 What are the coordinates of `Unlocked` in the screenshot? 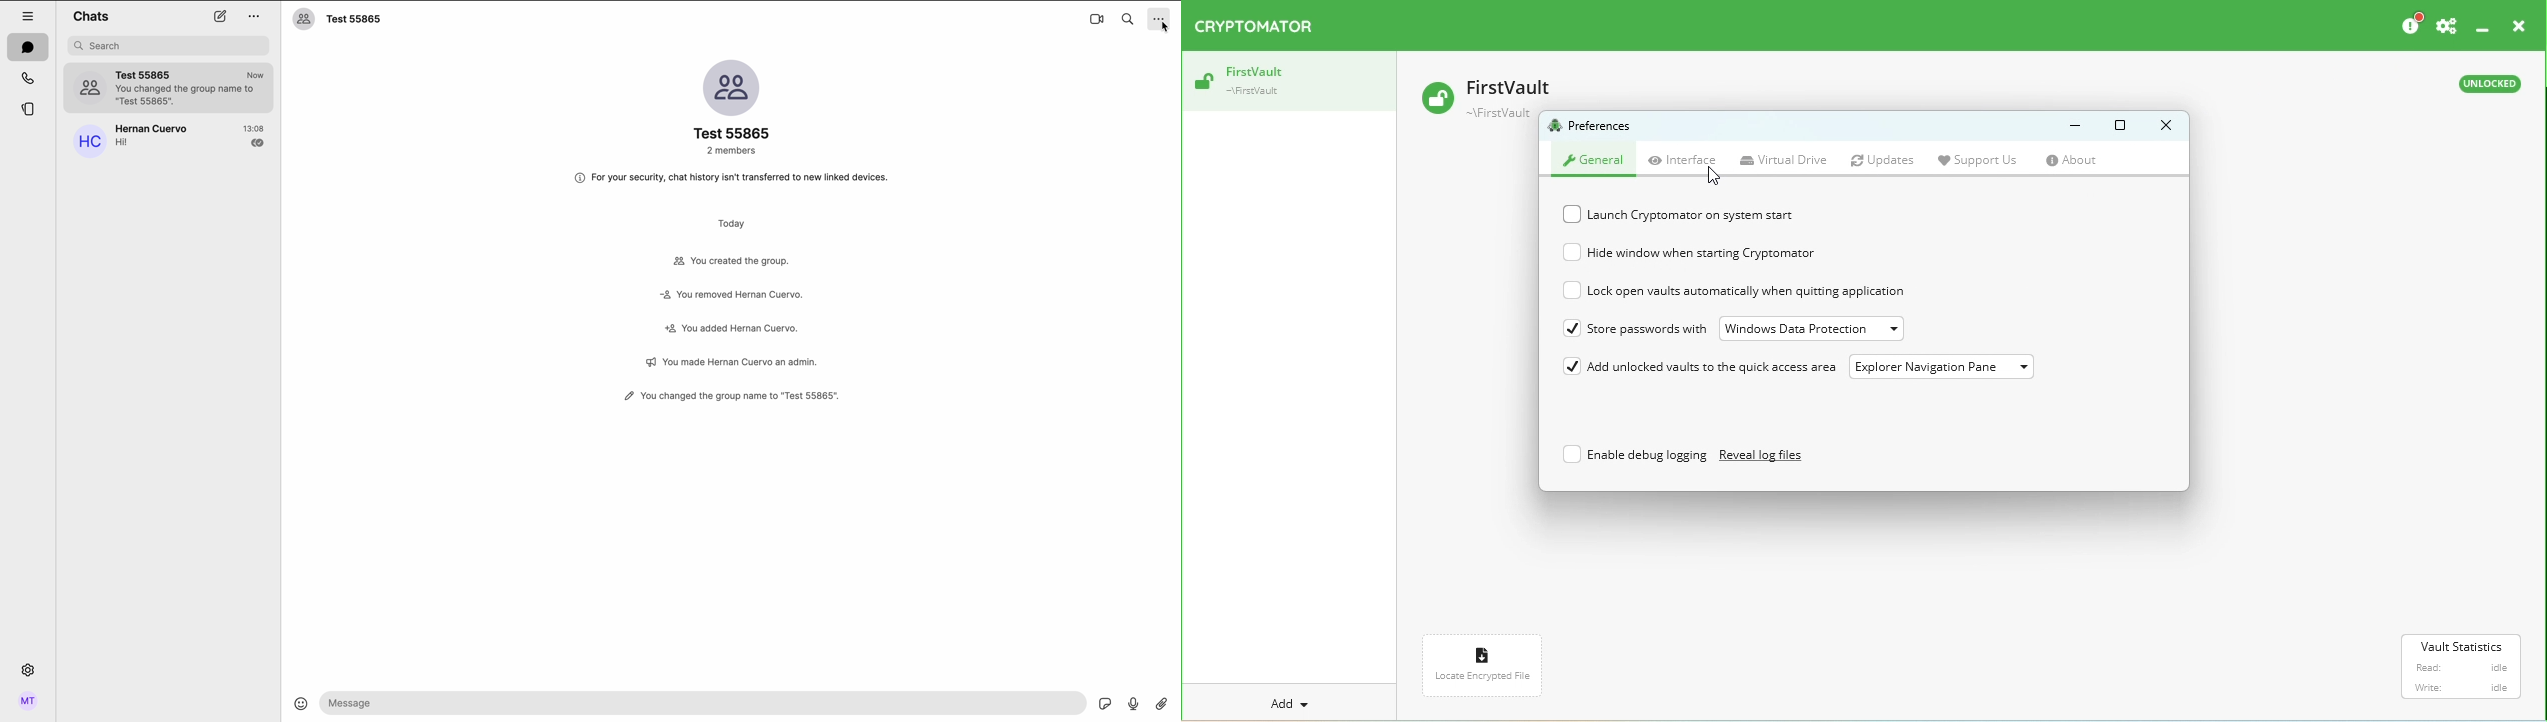 It's located at (2487, 87).